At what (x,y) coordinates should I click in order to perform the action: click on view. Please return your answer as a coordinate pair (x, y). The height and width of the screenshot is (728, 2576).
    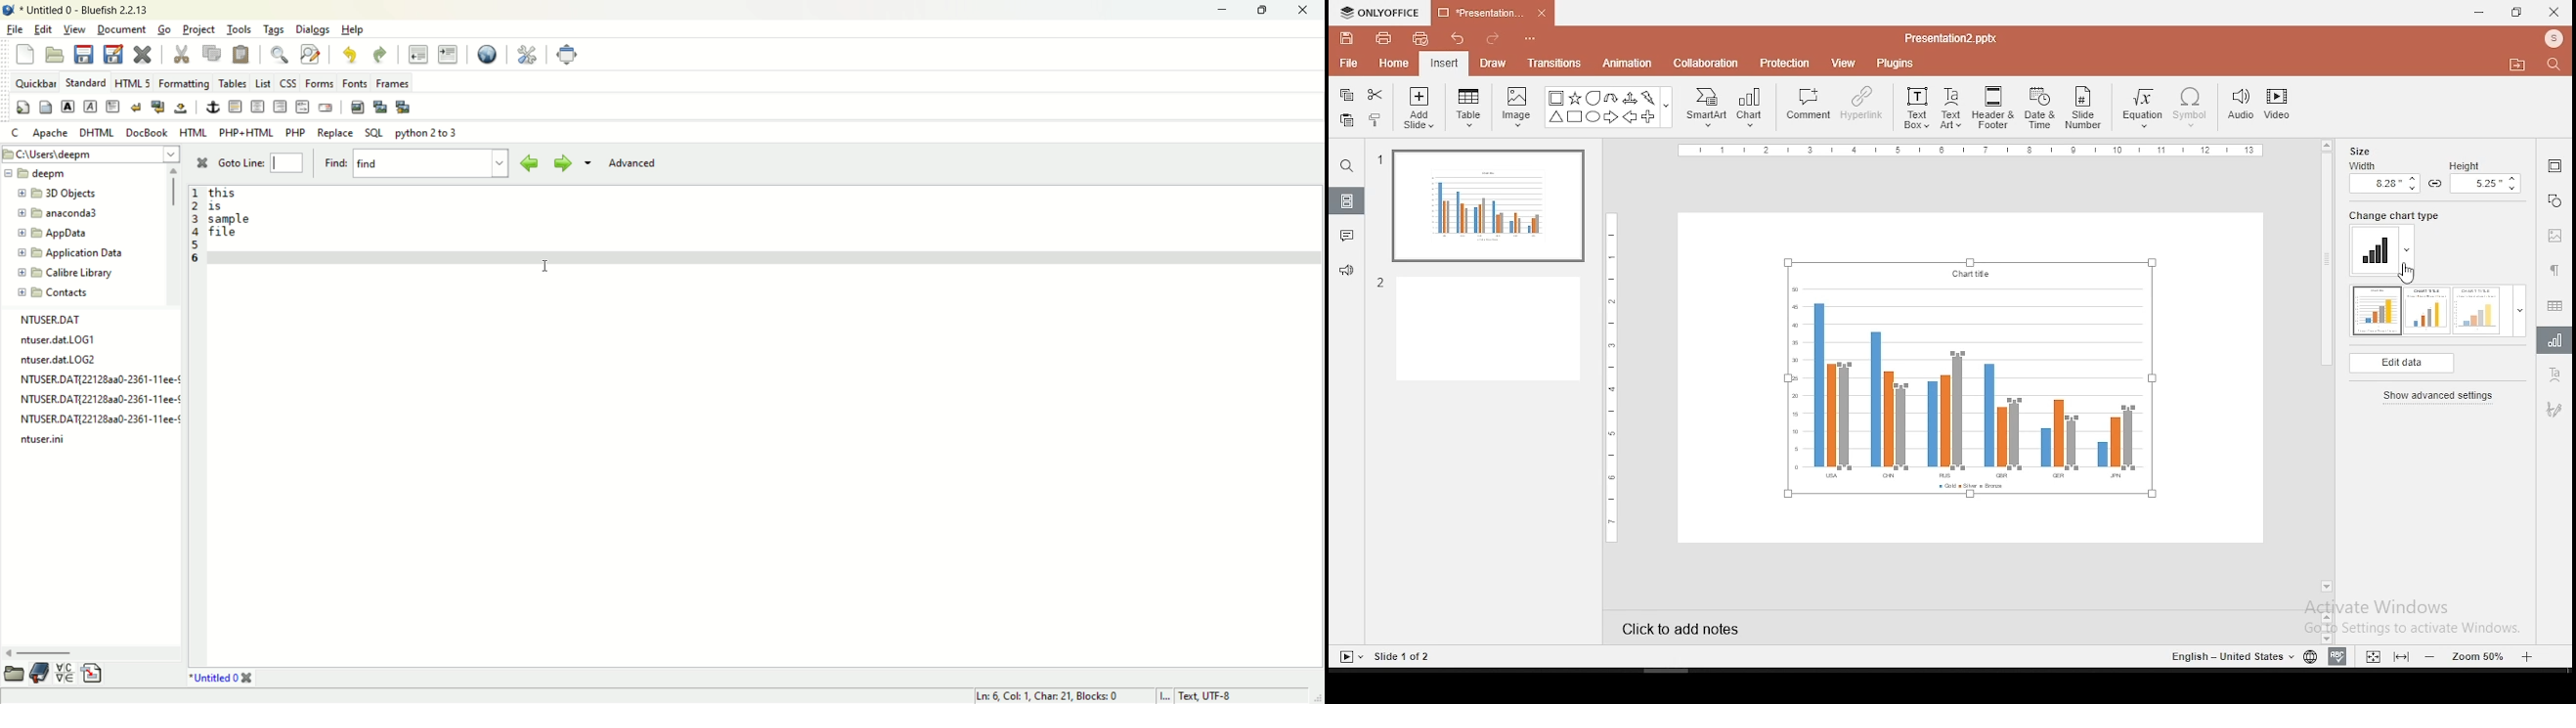
    Looking at the image, I should click on (1845, 62).